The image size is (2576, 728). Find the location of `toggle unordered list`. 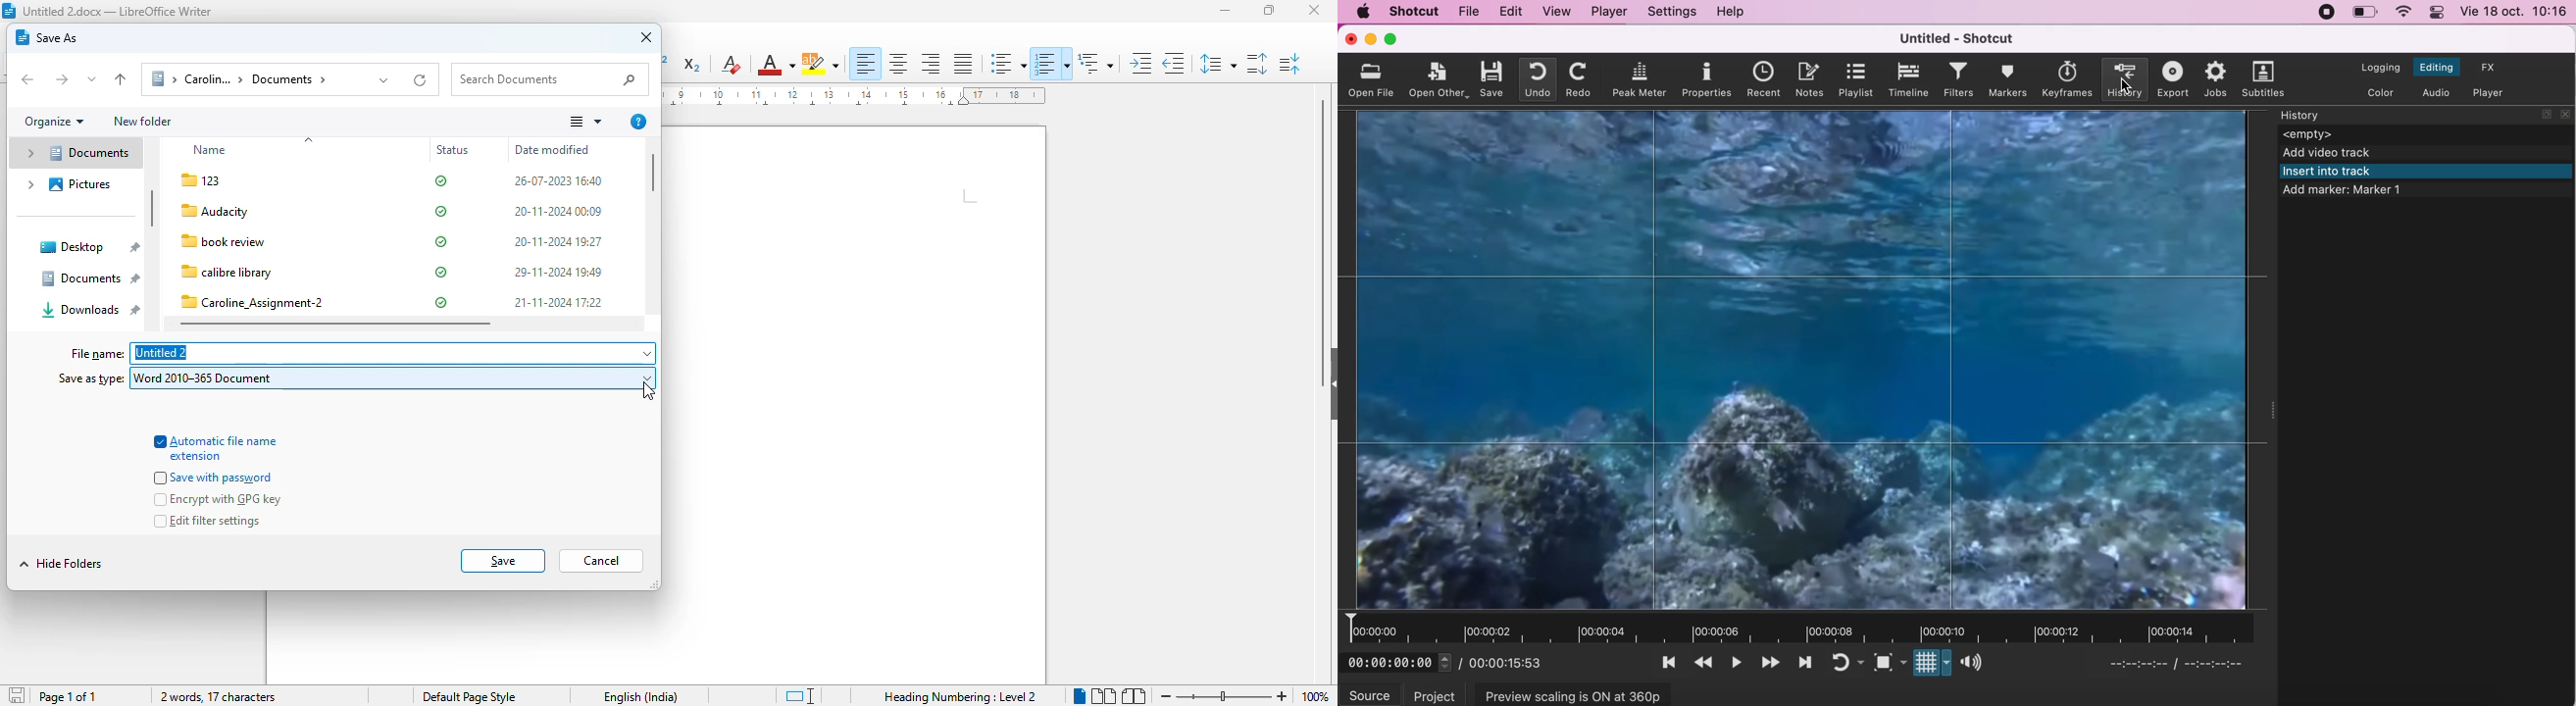

toggle unordered list is located at coordinates (1006, 64).